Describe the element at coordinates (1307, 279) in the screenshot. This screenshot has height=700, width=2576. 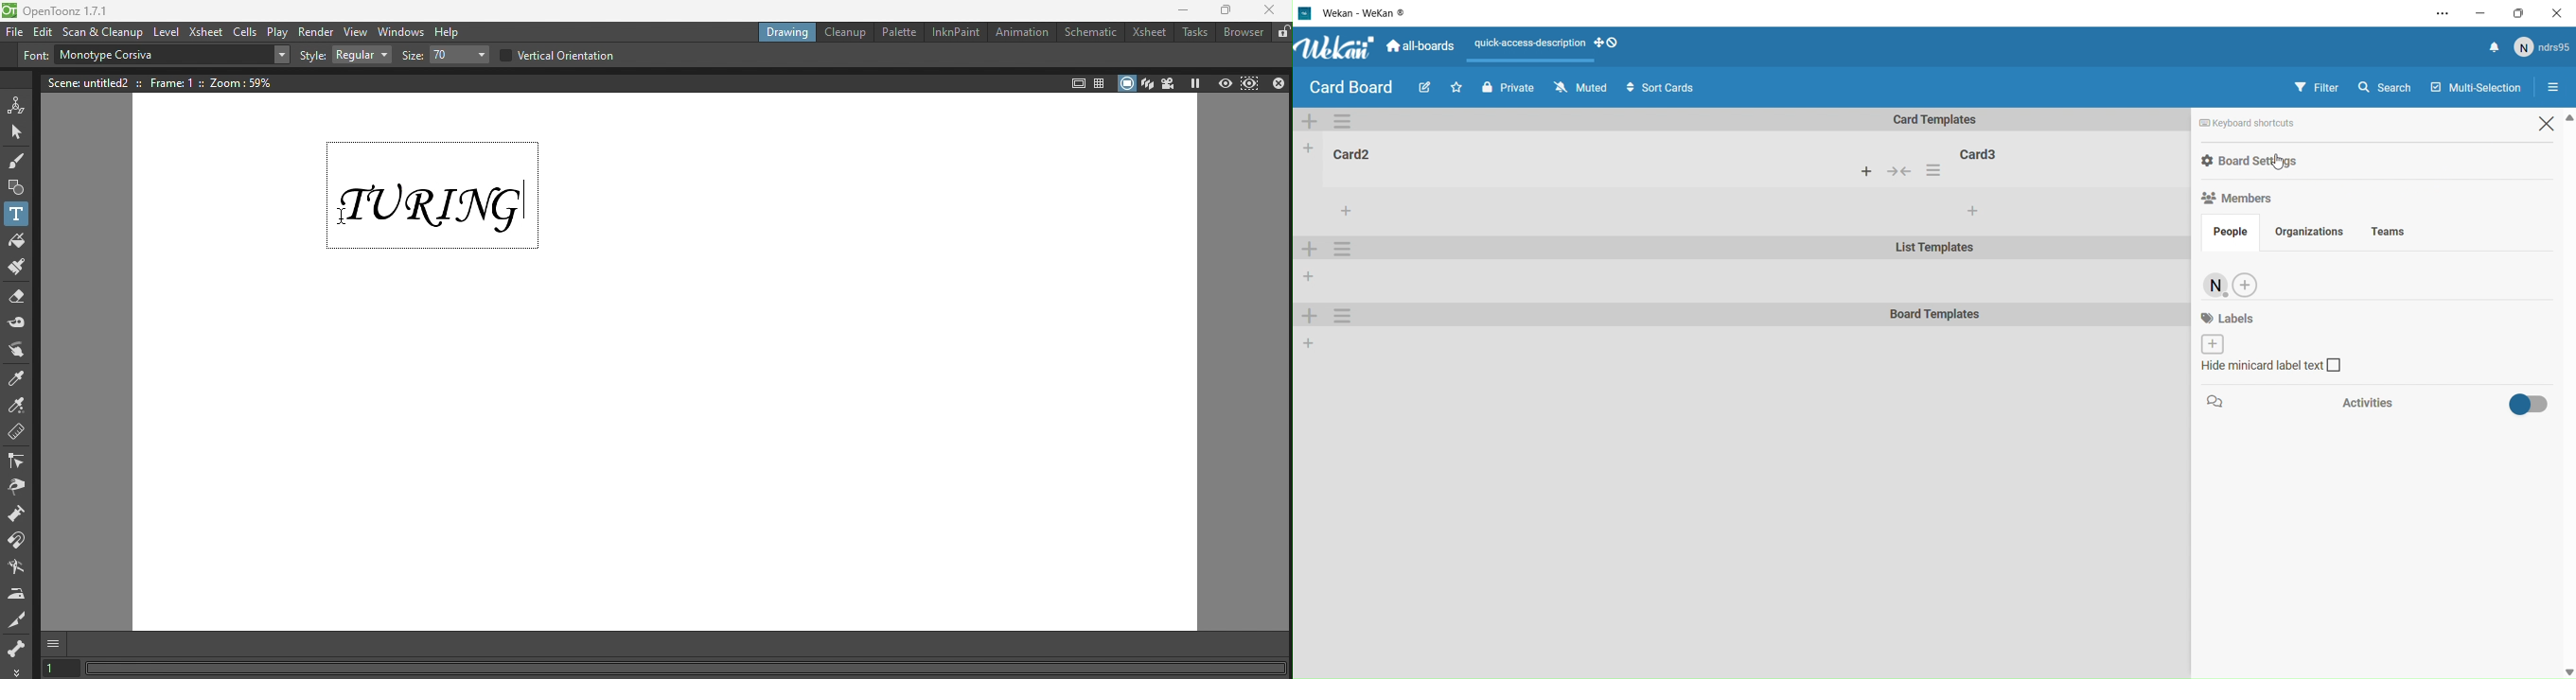
I see `` at that location.